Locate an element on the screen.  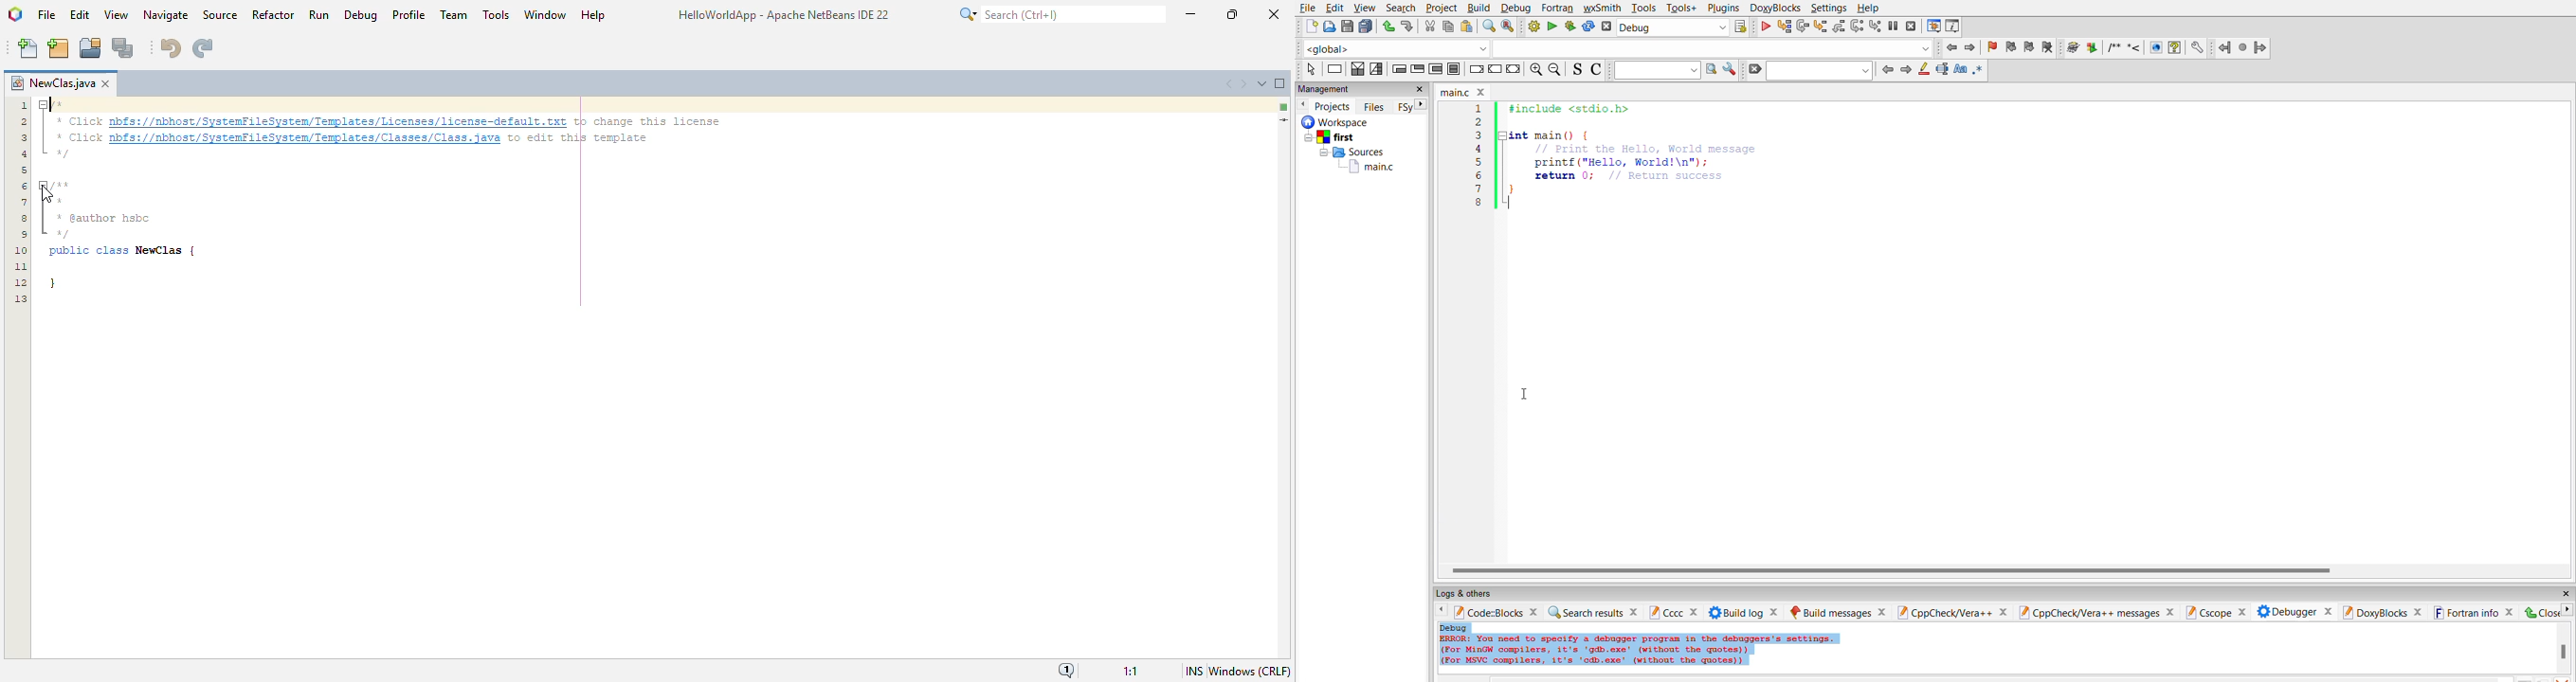
step into instruction is located at coordinates (1877, 25).